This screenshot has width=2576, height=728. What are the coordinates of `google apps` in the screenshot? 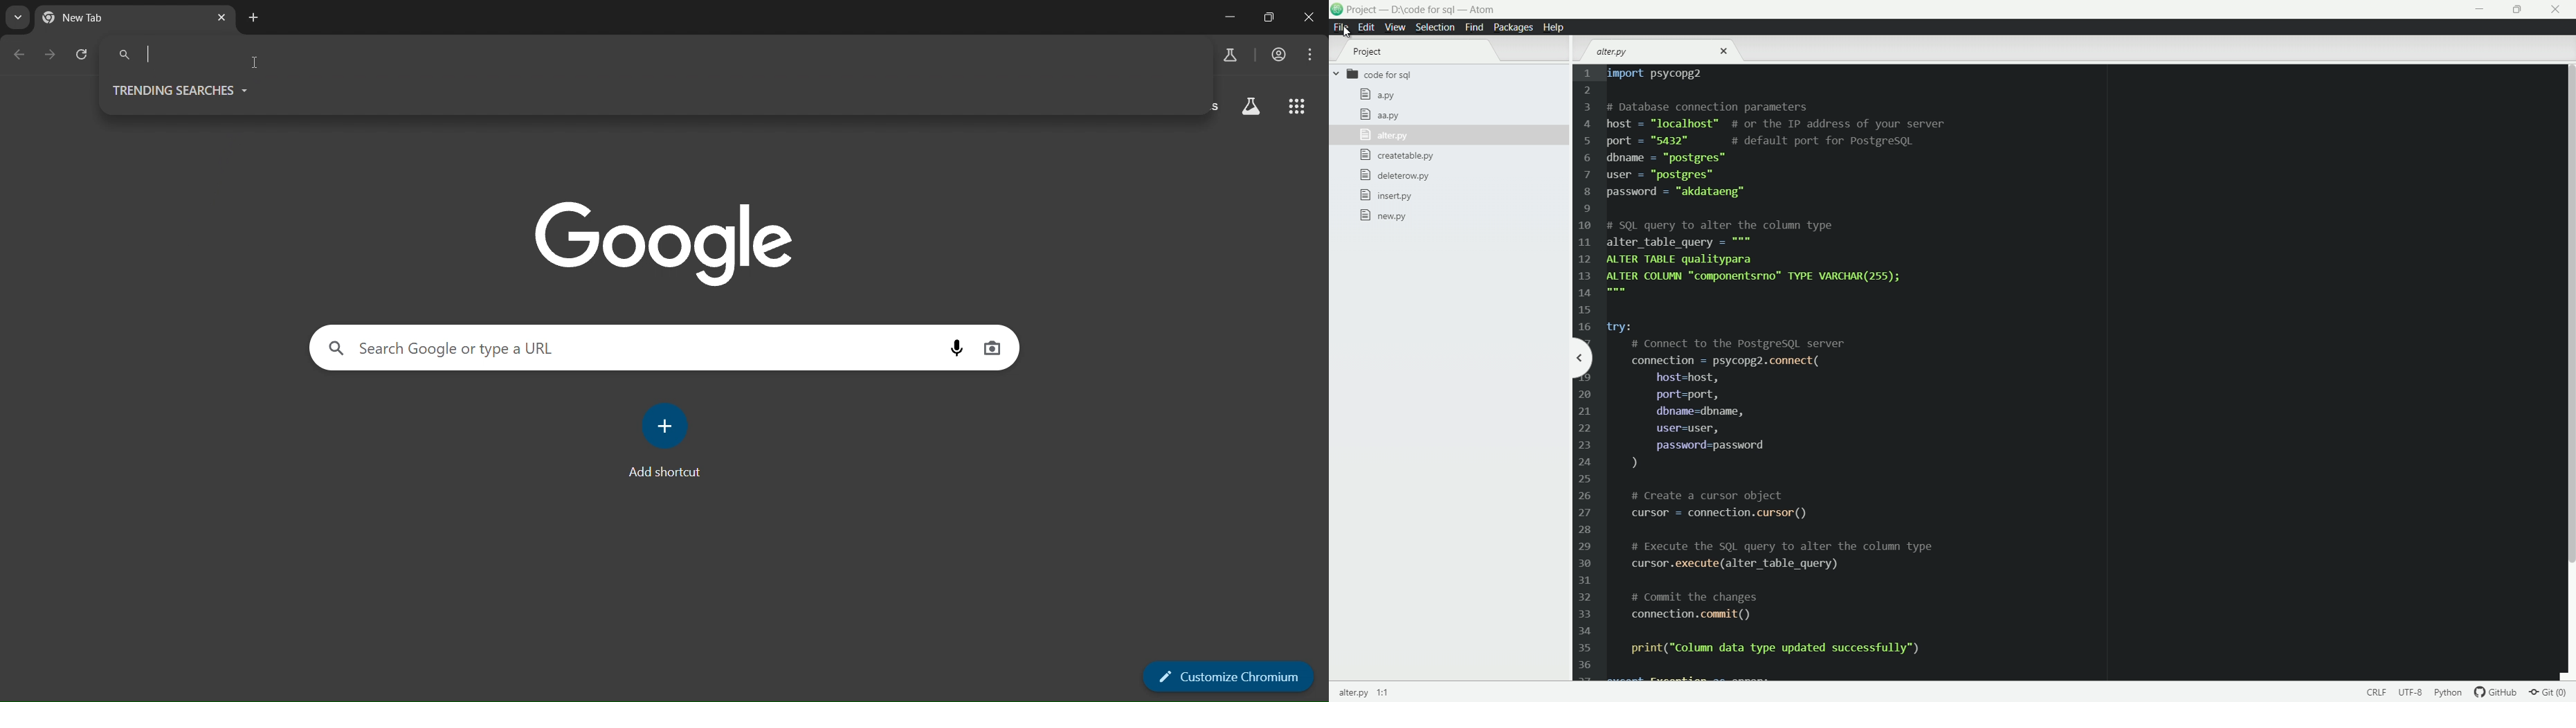 It's located at (1300, 107).